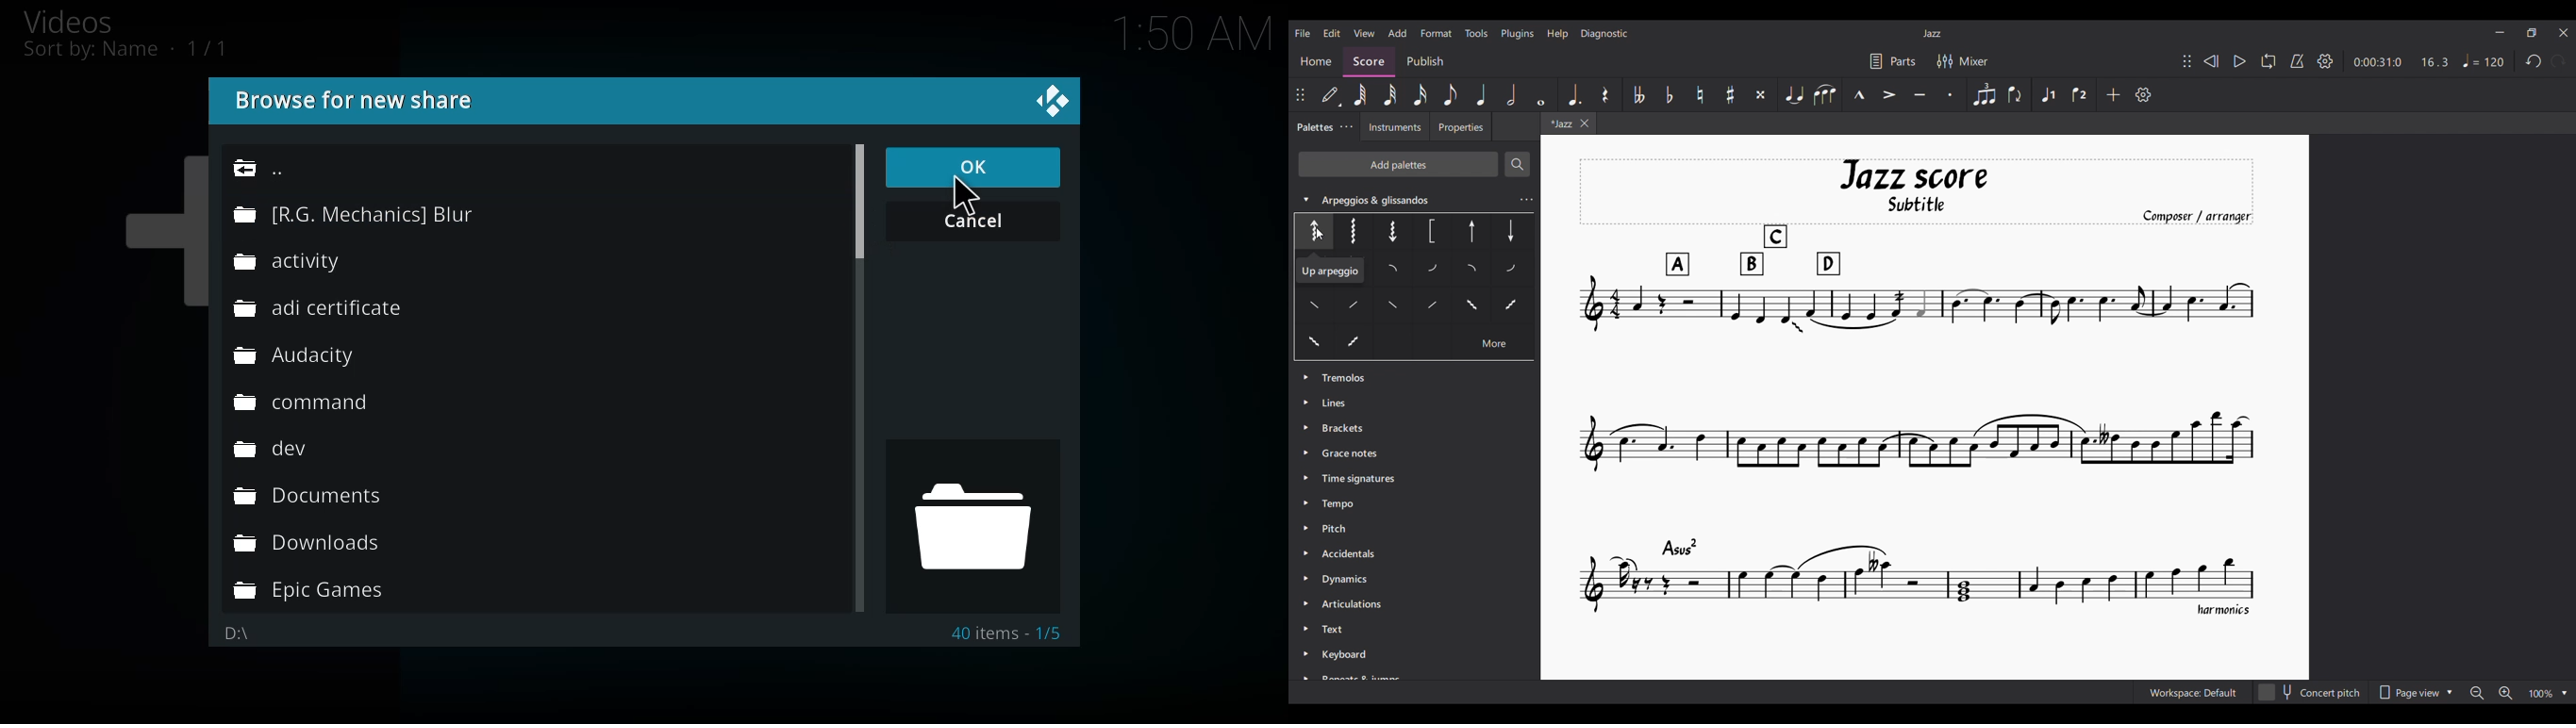  I want to click on folder, so click(302, 403).